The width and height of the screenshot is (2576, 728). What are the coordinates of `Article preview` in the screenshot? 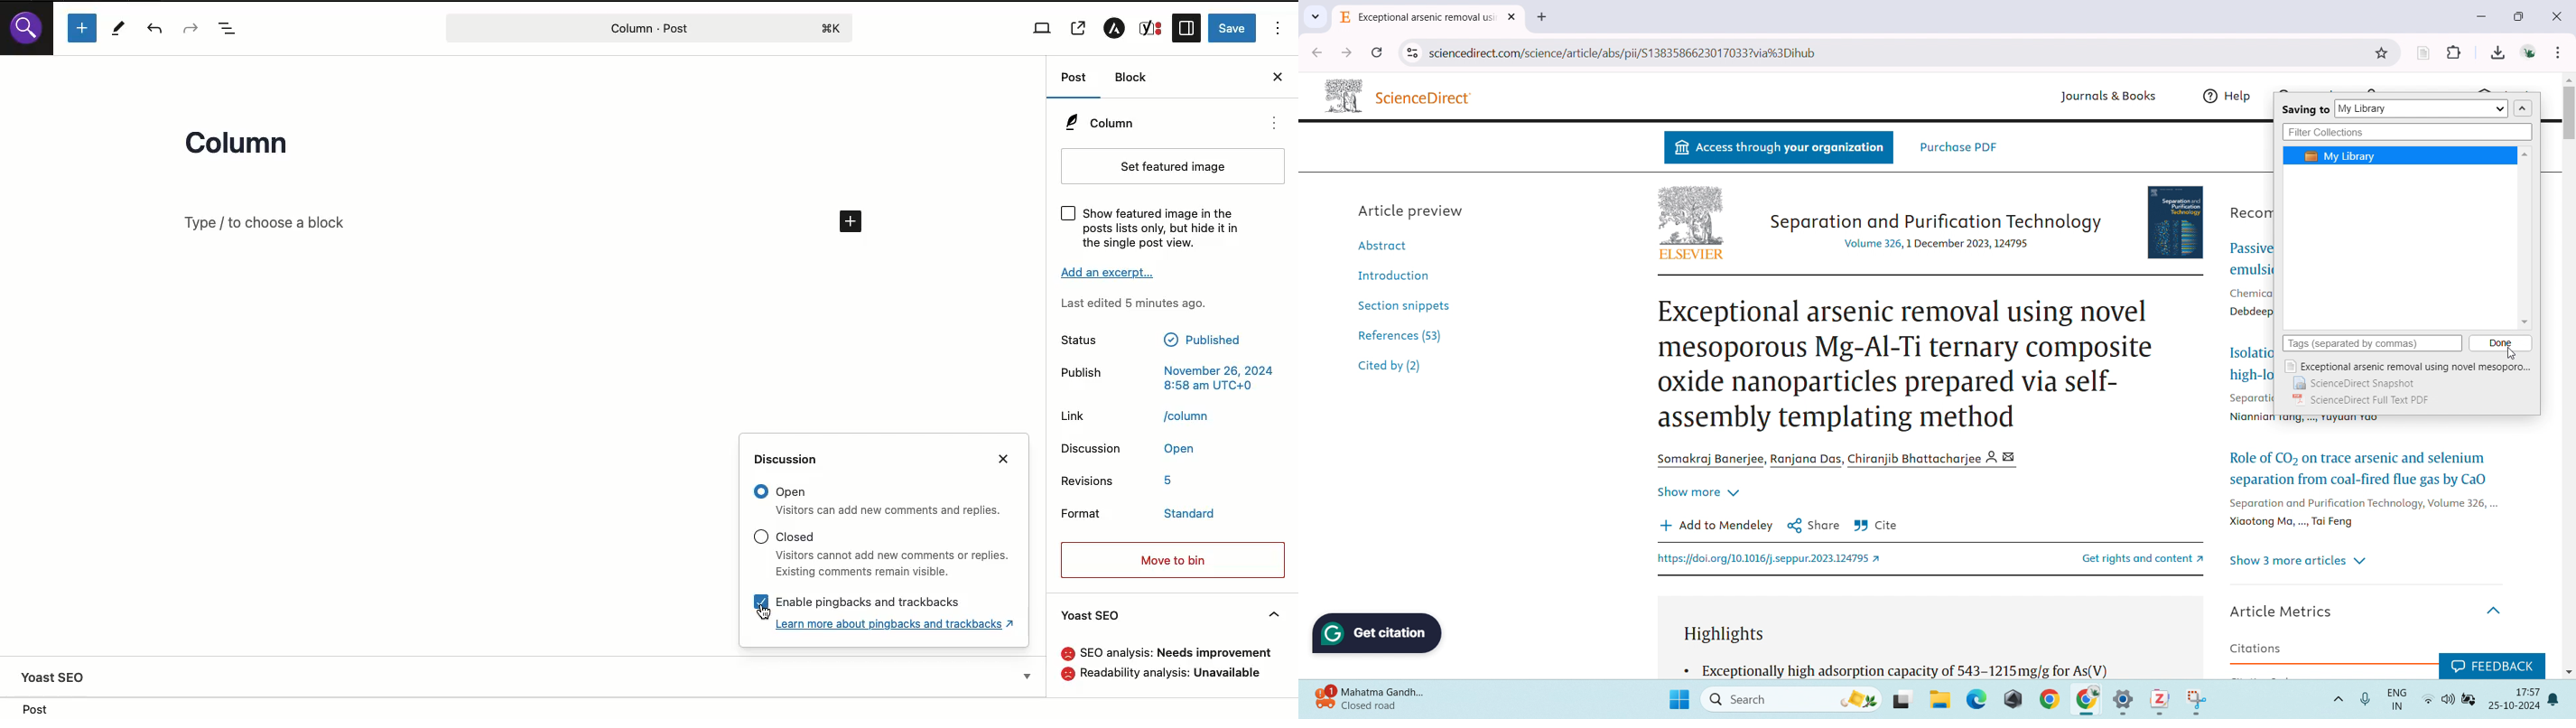 It's located at (1413, 210).